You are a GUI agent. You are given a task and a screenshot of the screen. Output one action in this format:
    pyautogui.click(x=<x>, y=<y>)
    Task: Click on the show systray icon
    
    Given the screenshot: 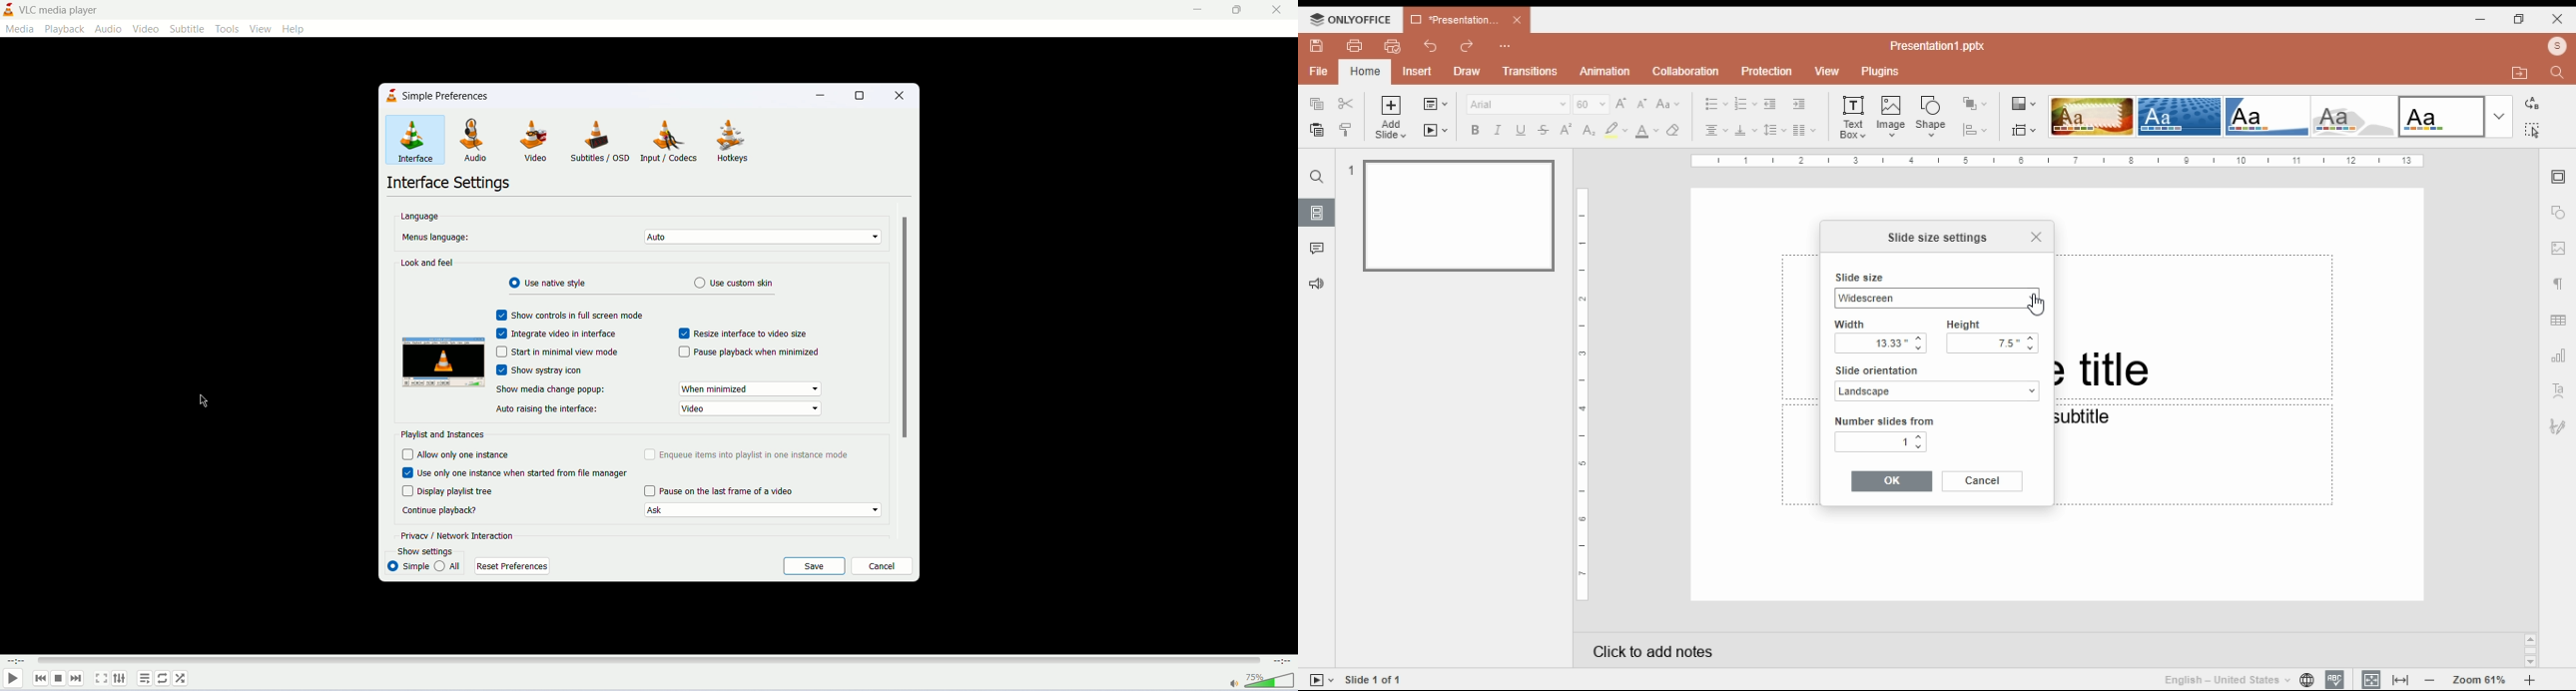 What is the action you would take?
    pyautogui.click(x=541, y=371)
    